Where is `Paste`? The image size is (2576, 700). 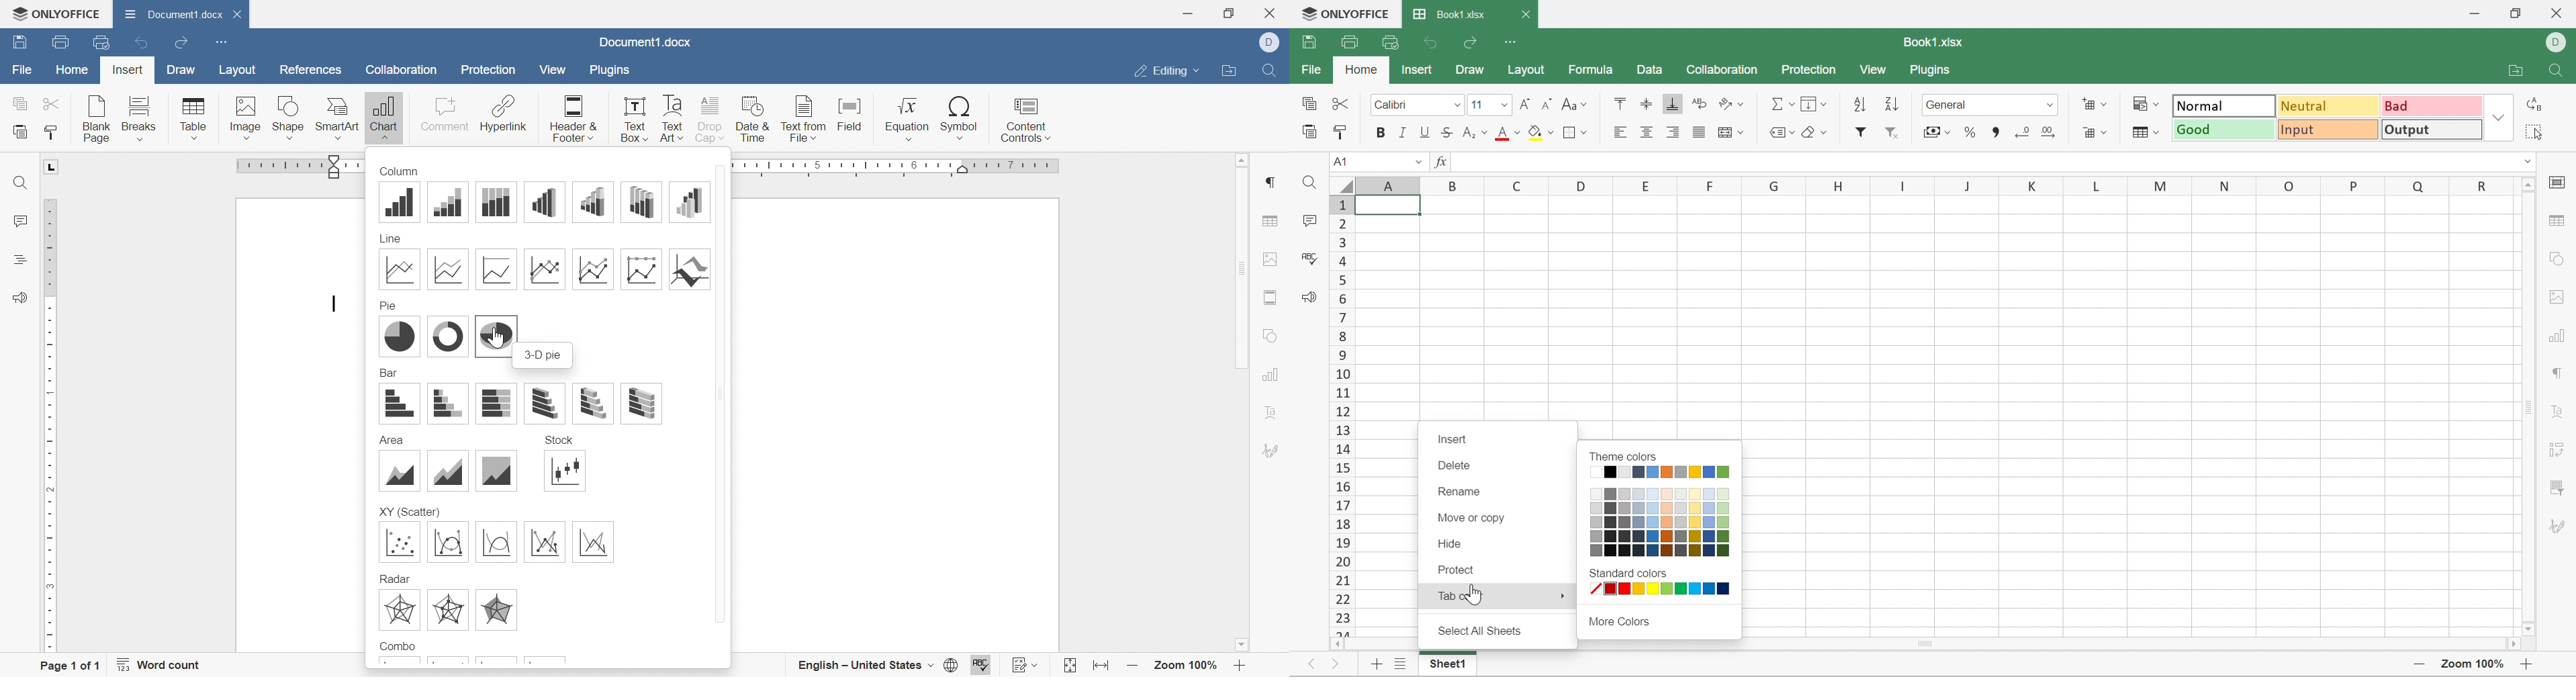 Paste is located at coordinates (22, 132).